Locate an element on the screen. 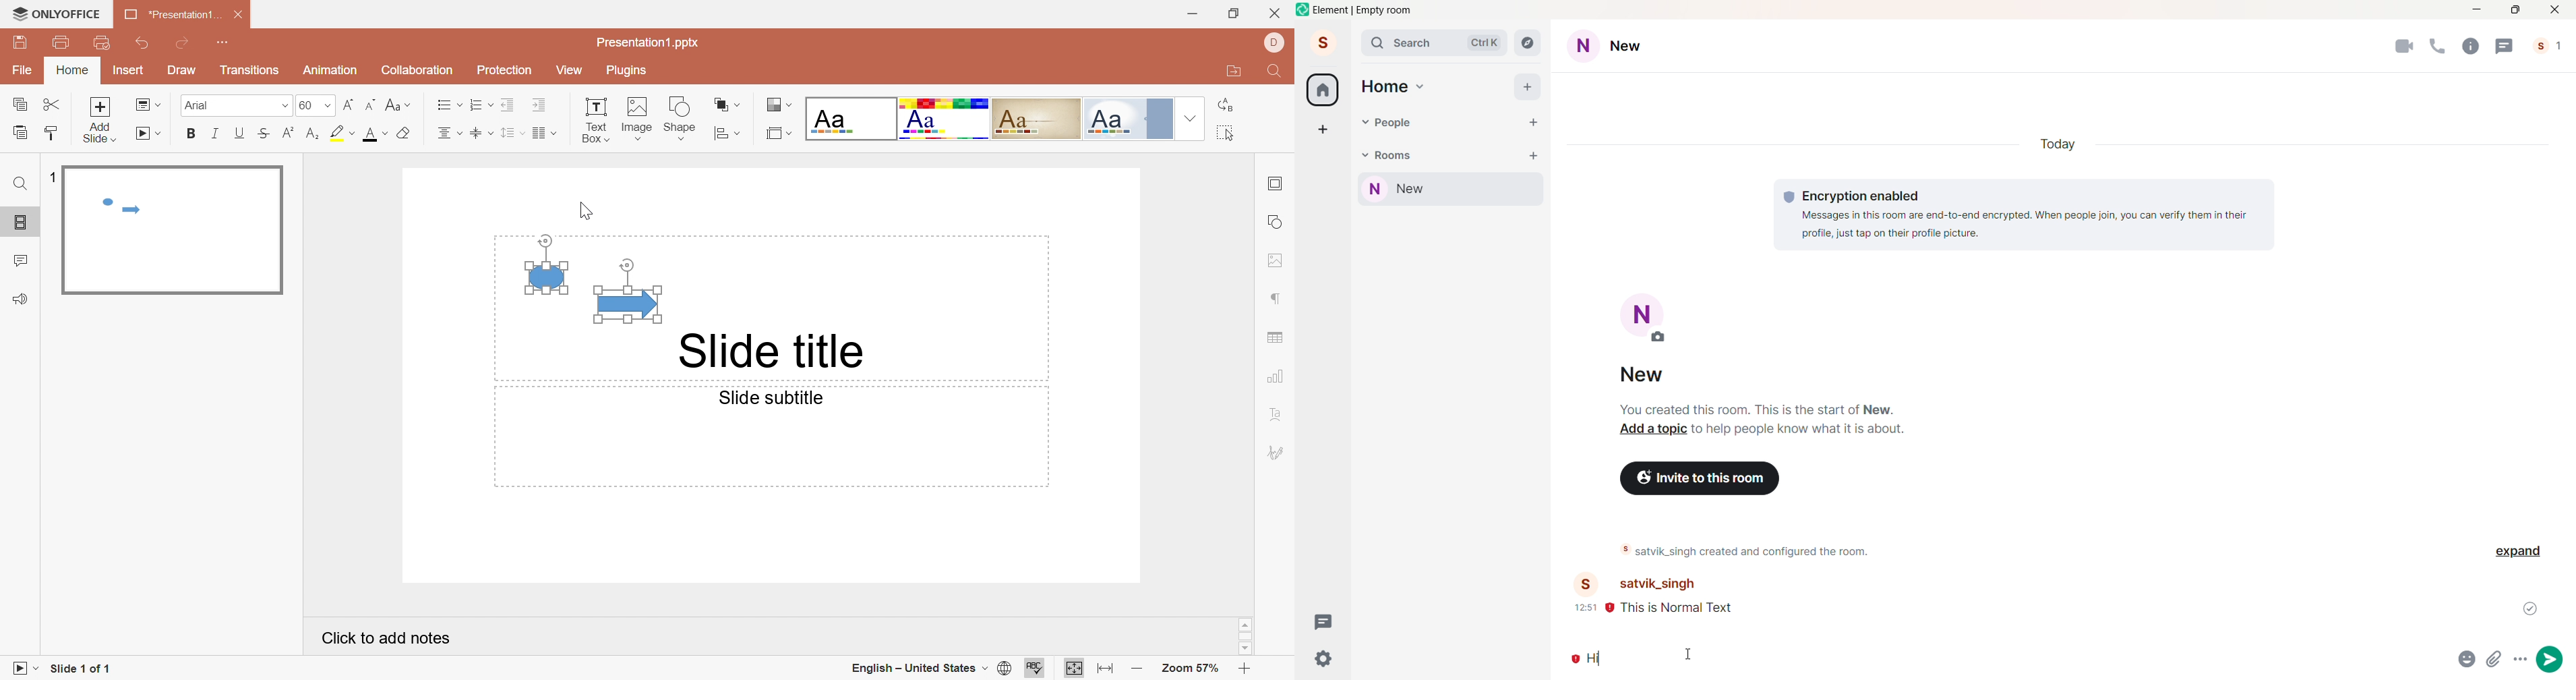 The height and width of the screenshot is (700, 2576). Close is located at coordinates (1277, 13).